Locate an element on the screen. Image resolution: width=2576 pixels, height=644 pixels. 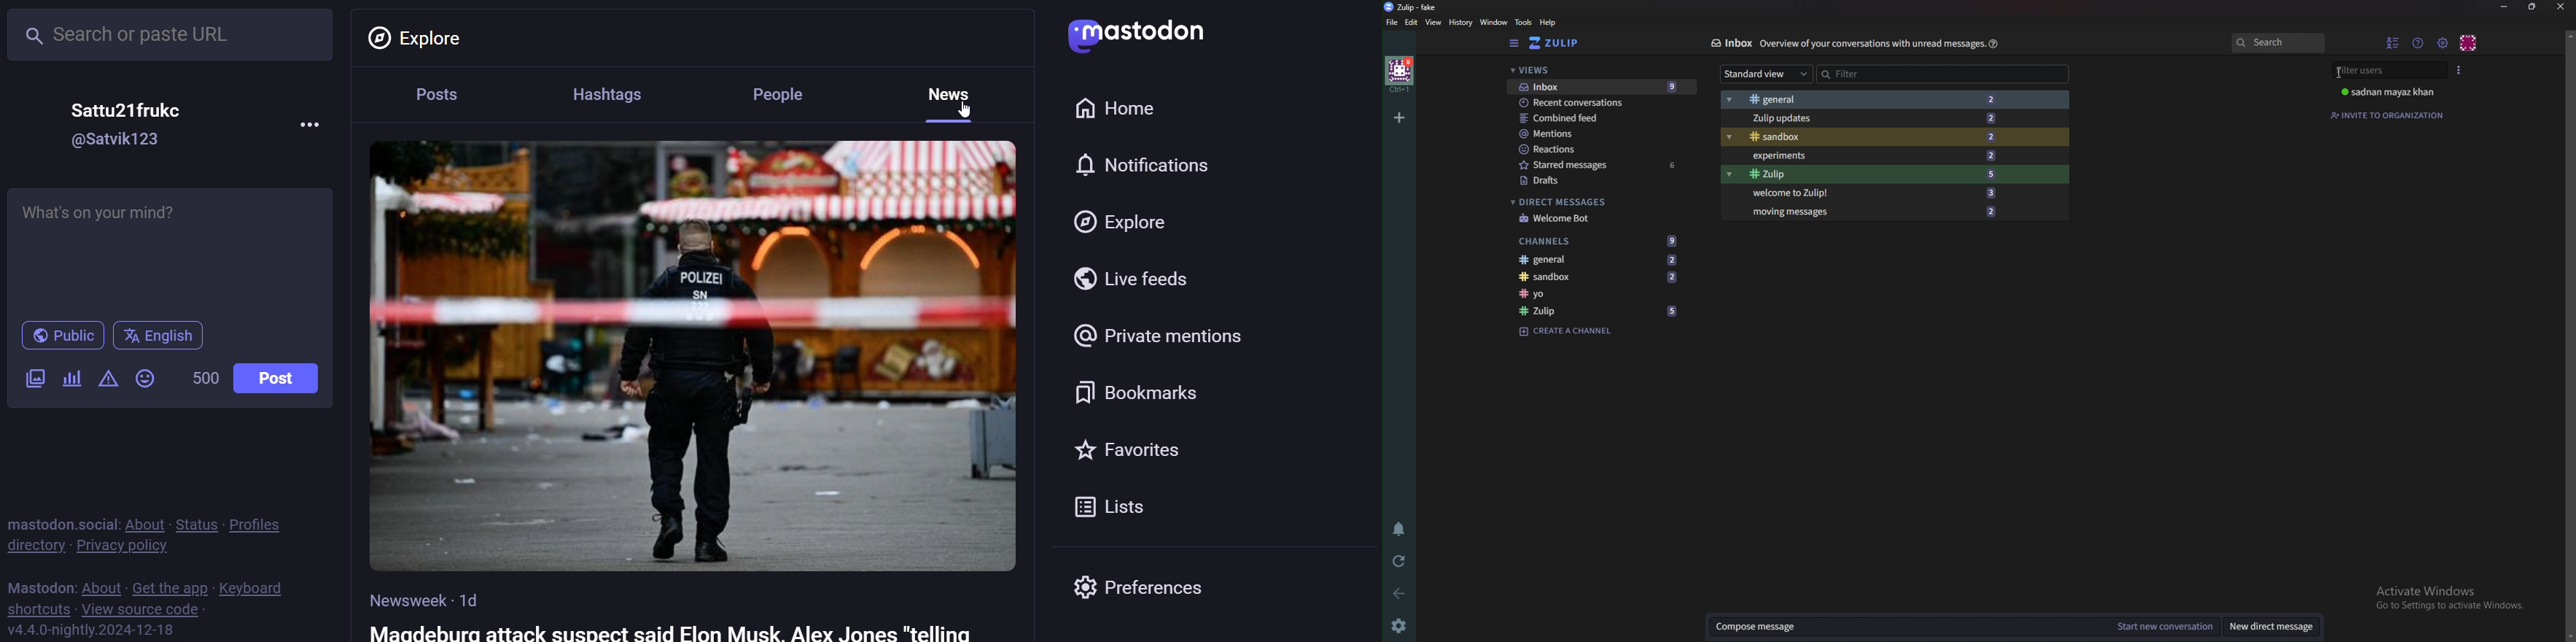
User list style is located at coordinates (2461, 70).